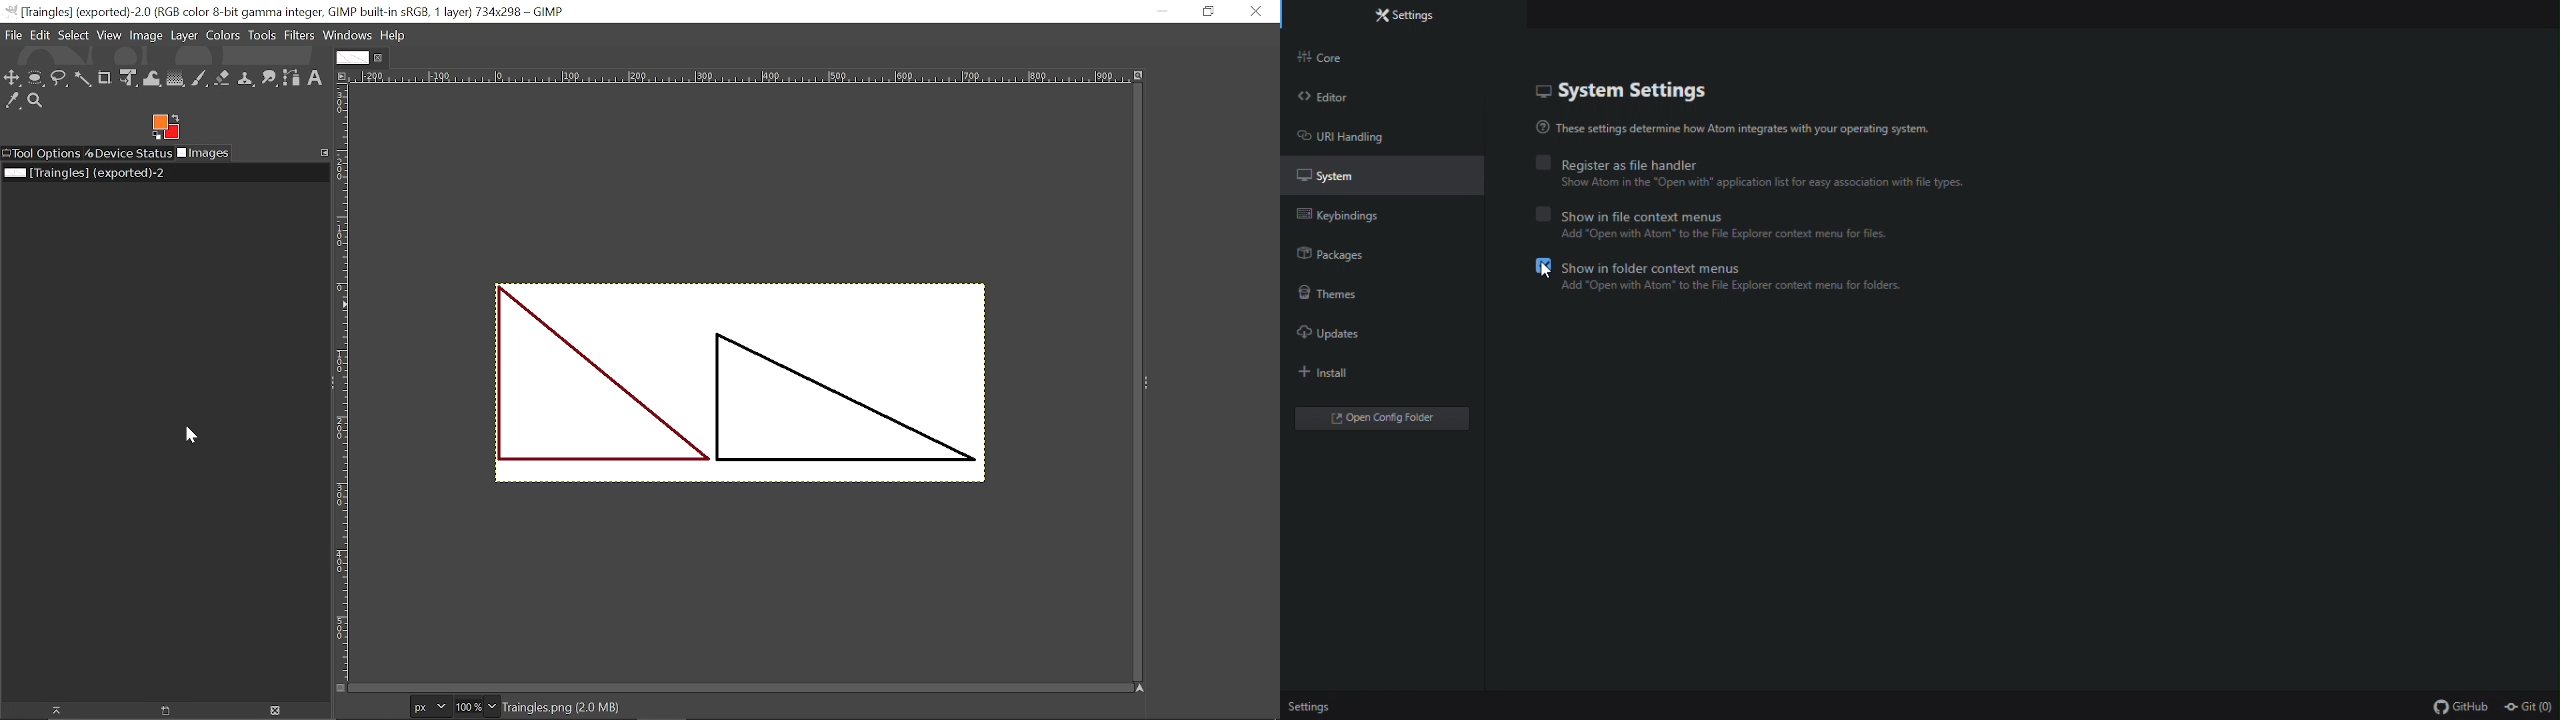  What do you see at coordinates (322, 152) in the screenshot?
I see `Configure this tab` at bounding box center [322, 152].